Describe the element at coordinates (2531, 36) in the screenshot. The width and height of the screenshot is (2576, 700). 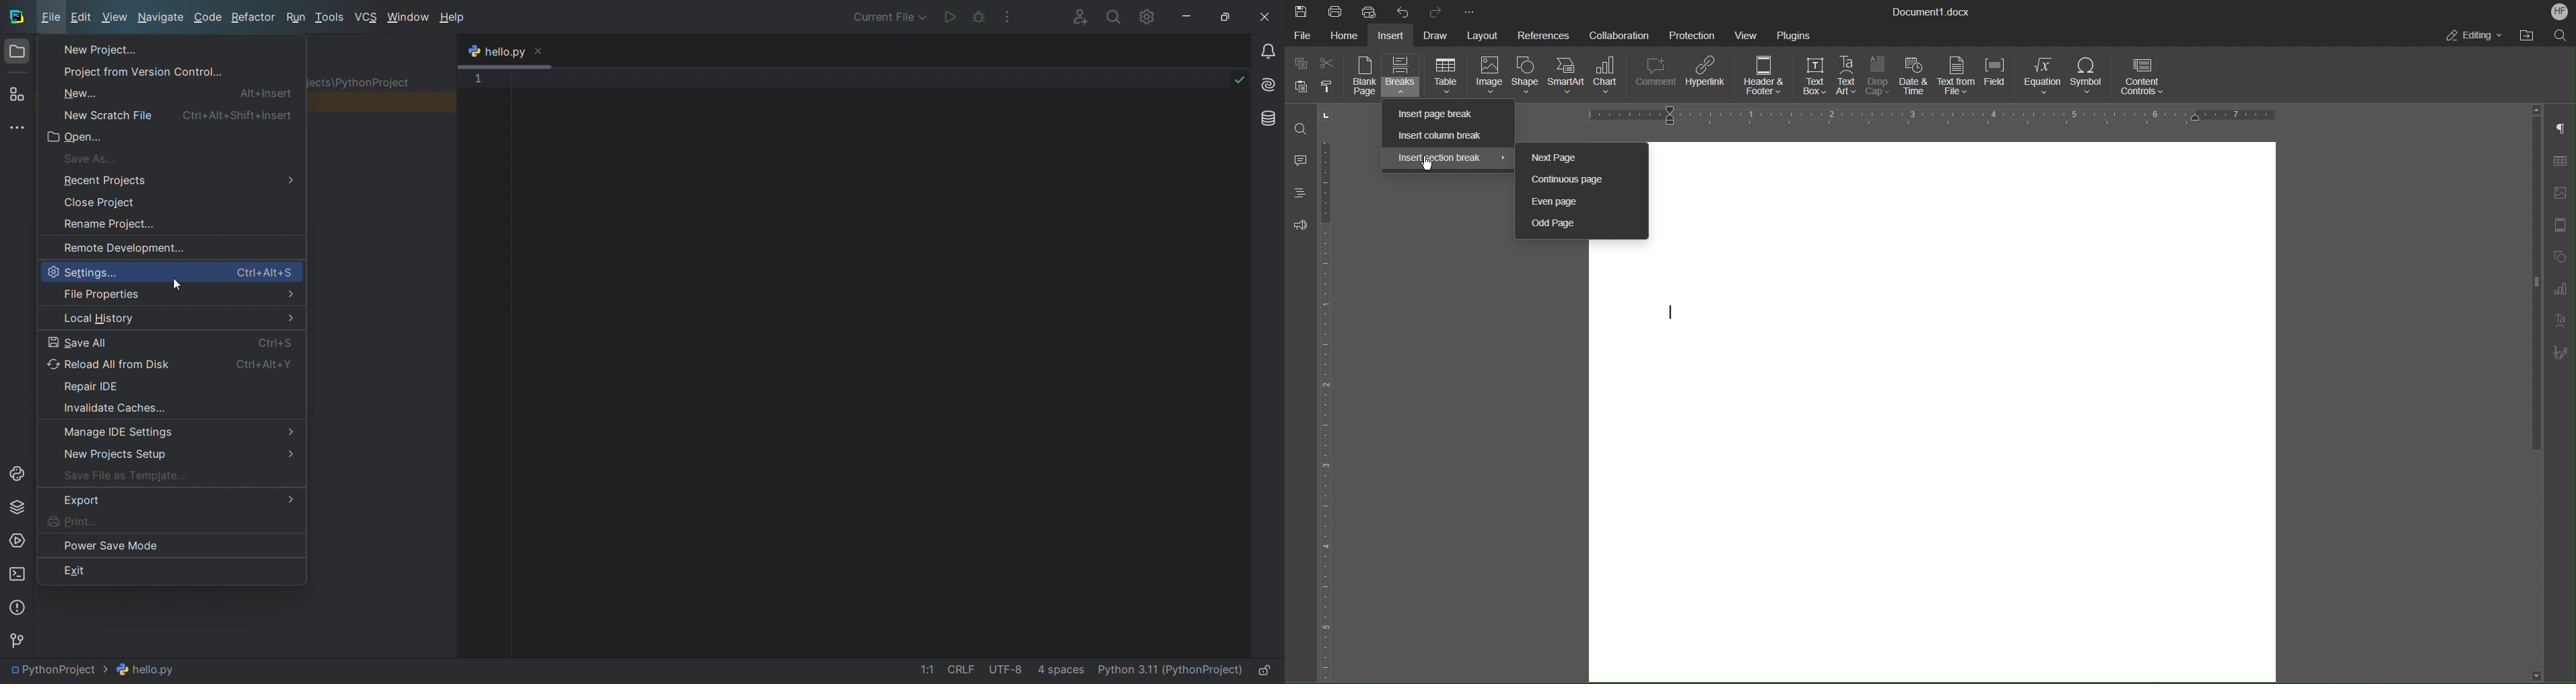
I see `Open File Location` at that location.